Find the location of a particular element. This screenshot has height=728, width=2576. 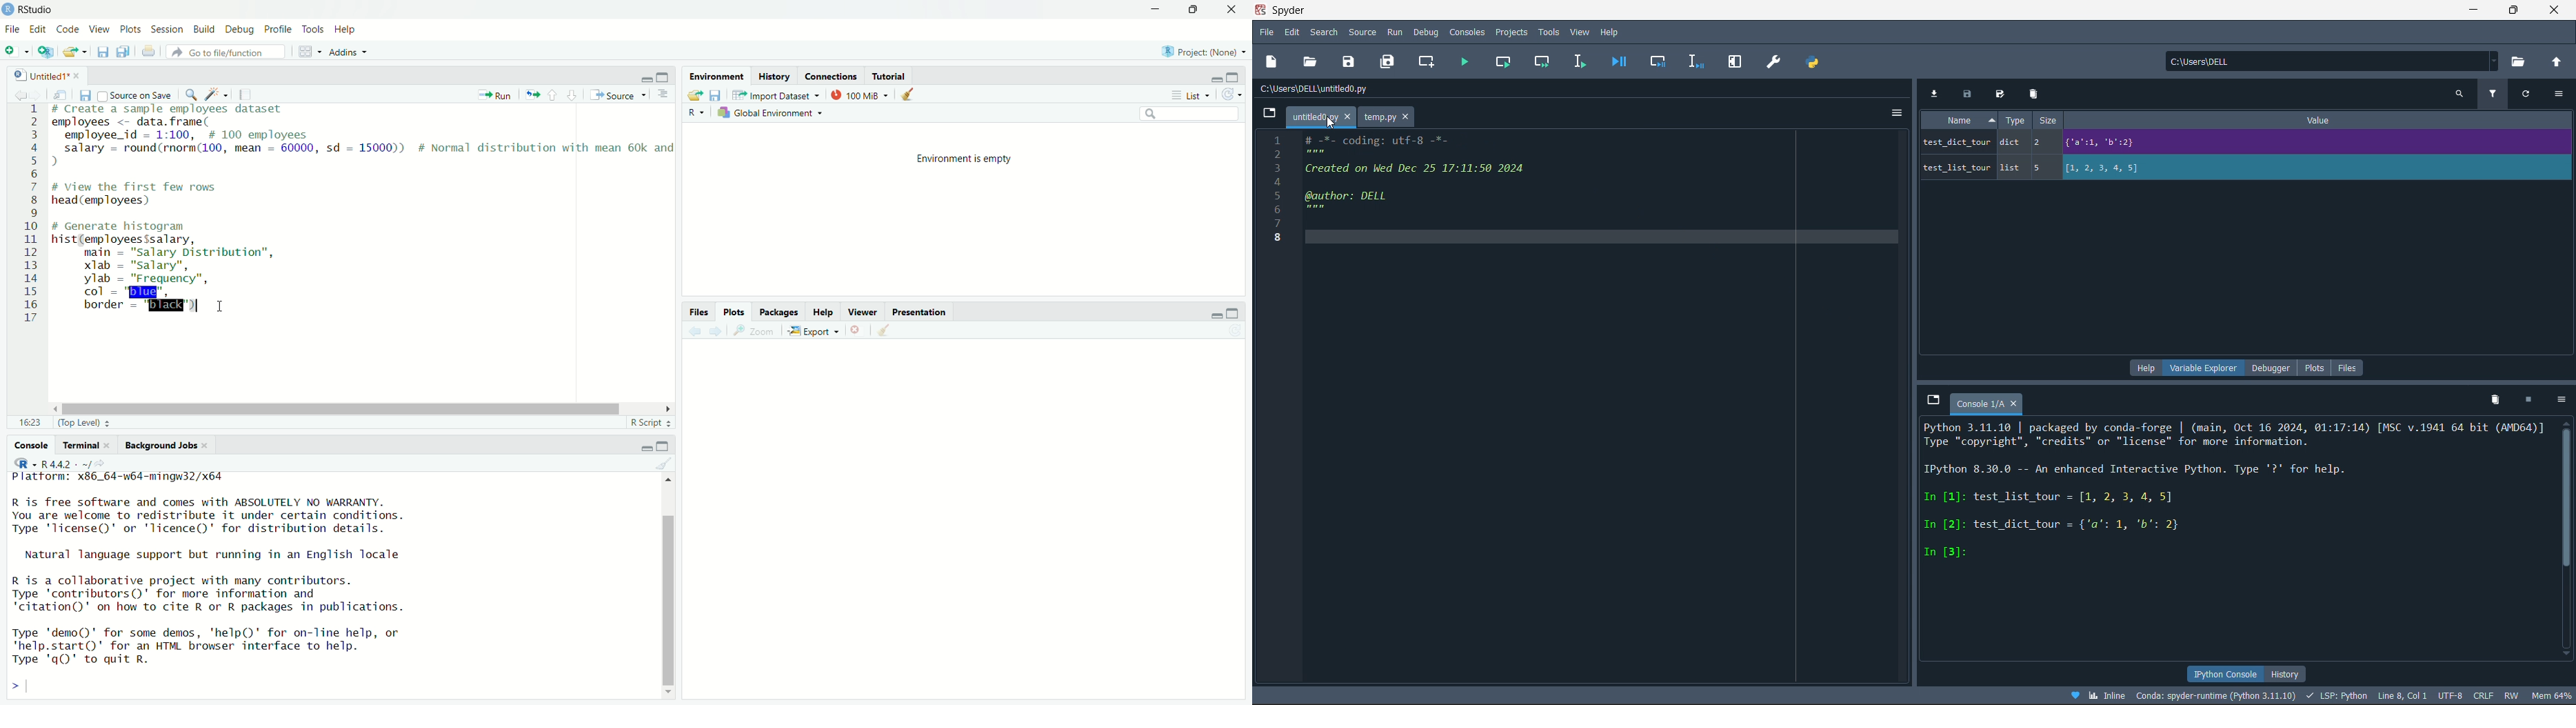

spyder logo is located at coordinates (1264, 11).